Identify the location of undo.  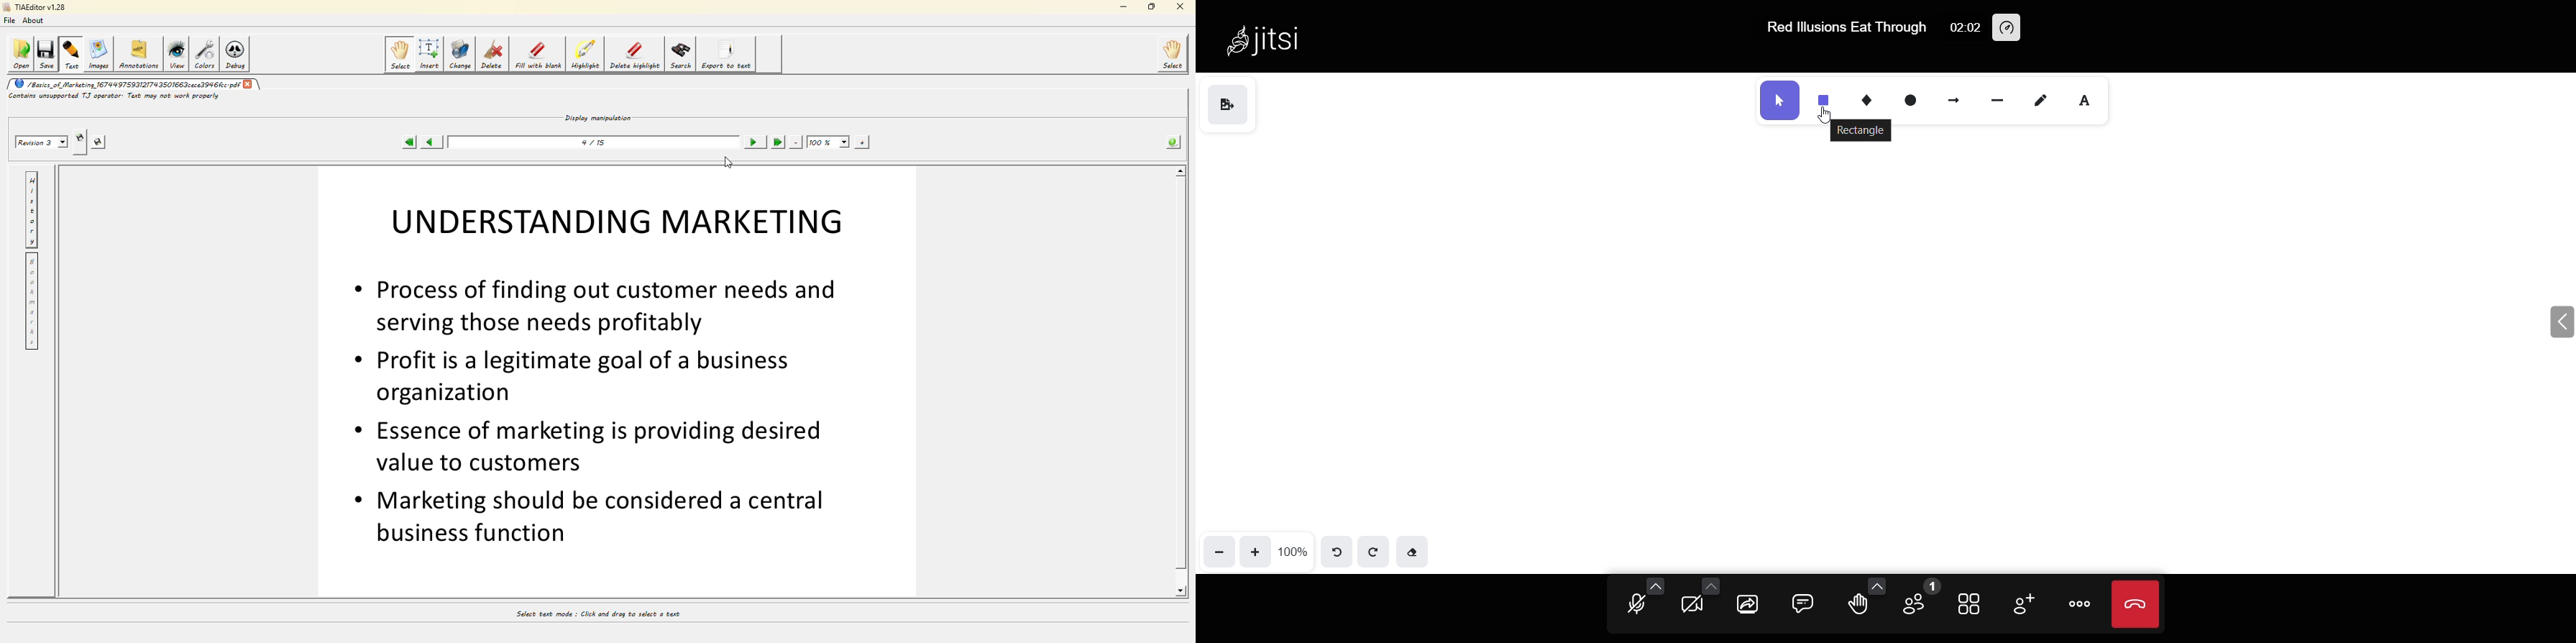
(1341, 550).